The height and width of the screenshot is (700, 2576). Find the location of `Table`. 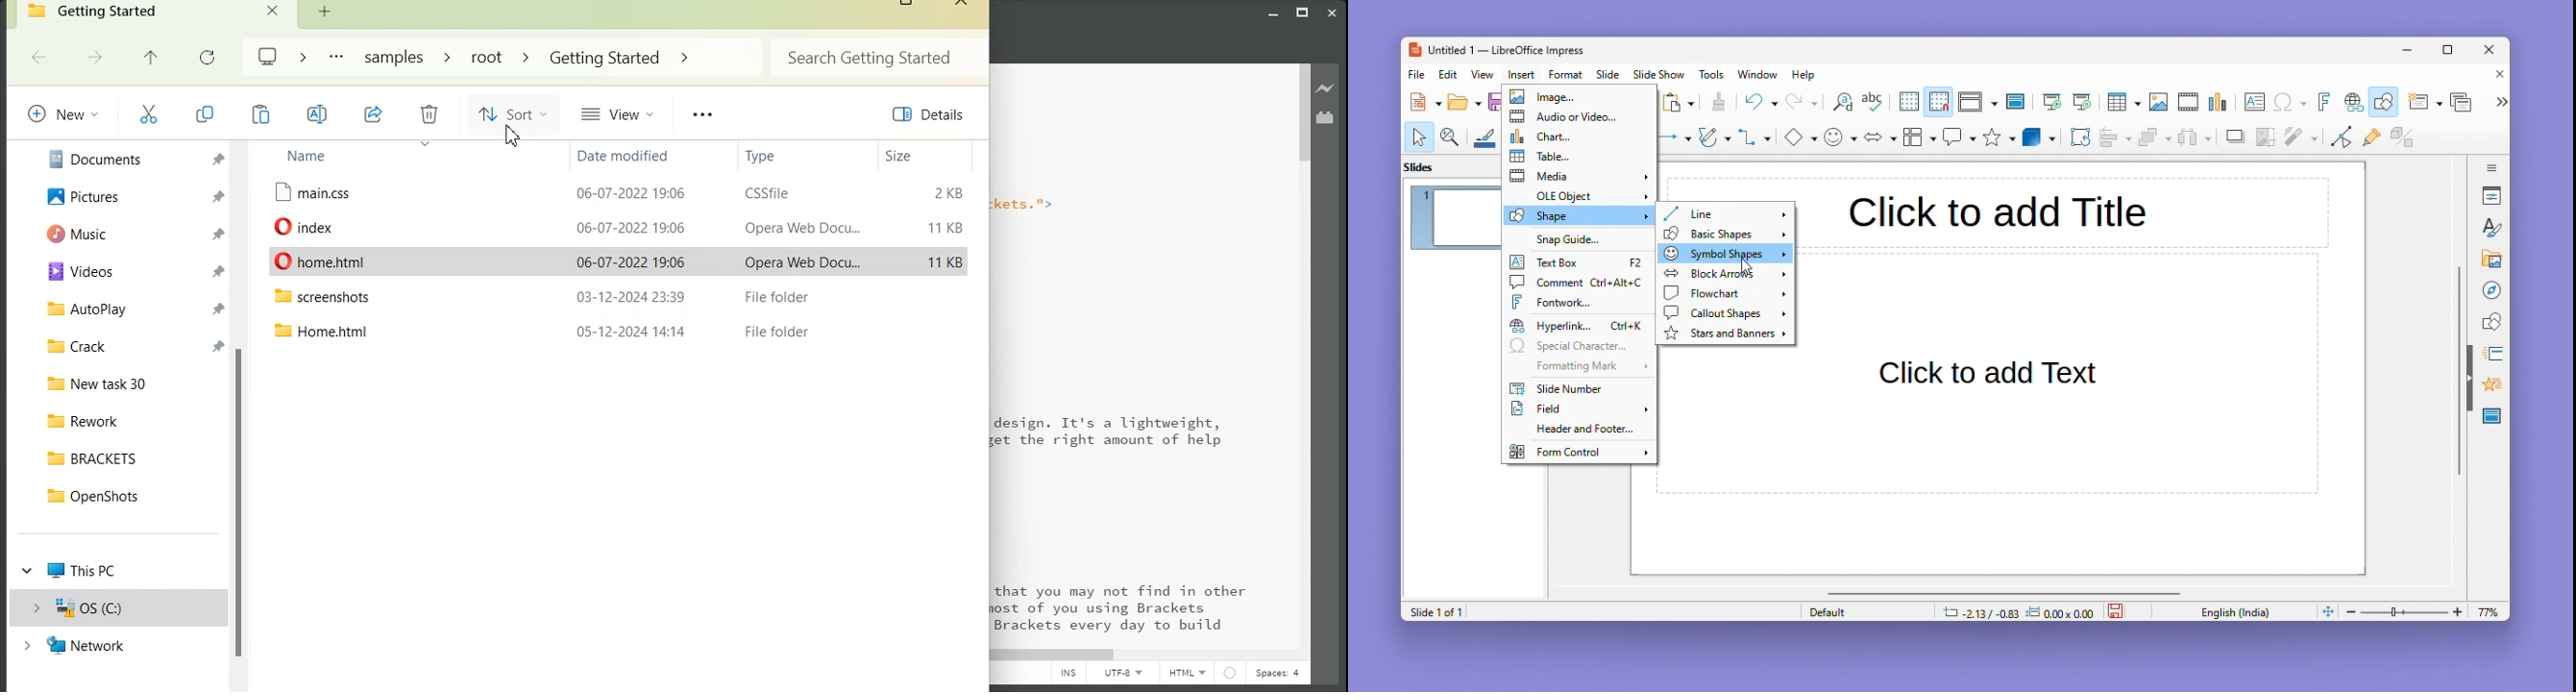

Table is located at coordinates (1580, 157).